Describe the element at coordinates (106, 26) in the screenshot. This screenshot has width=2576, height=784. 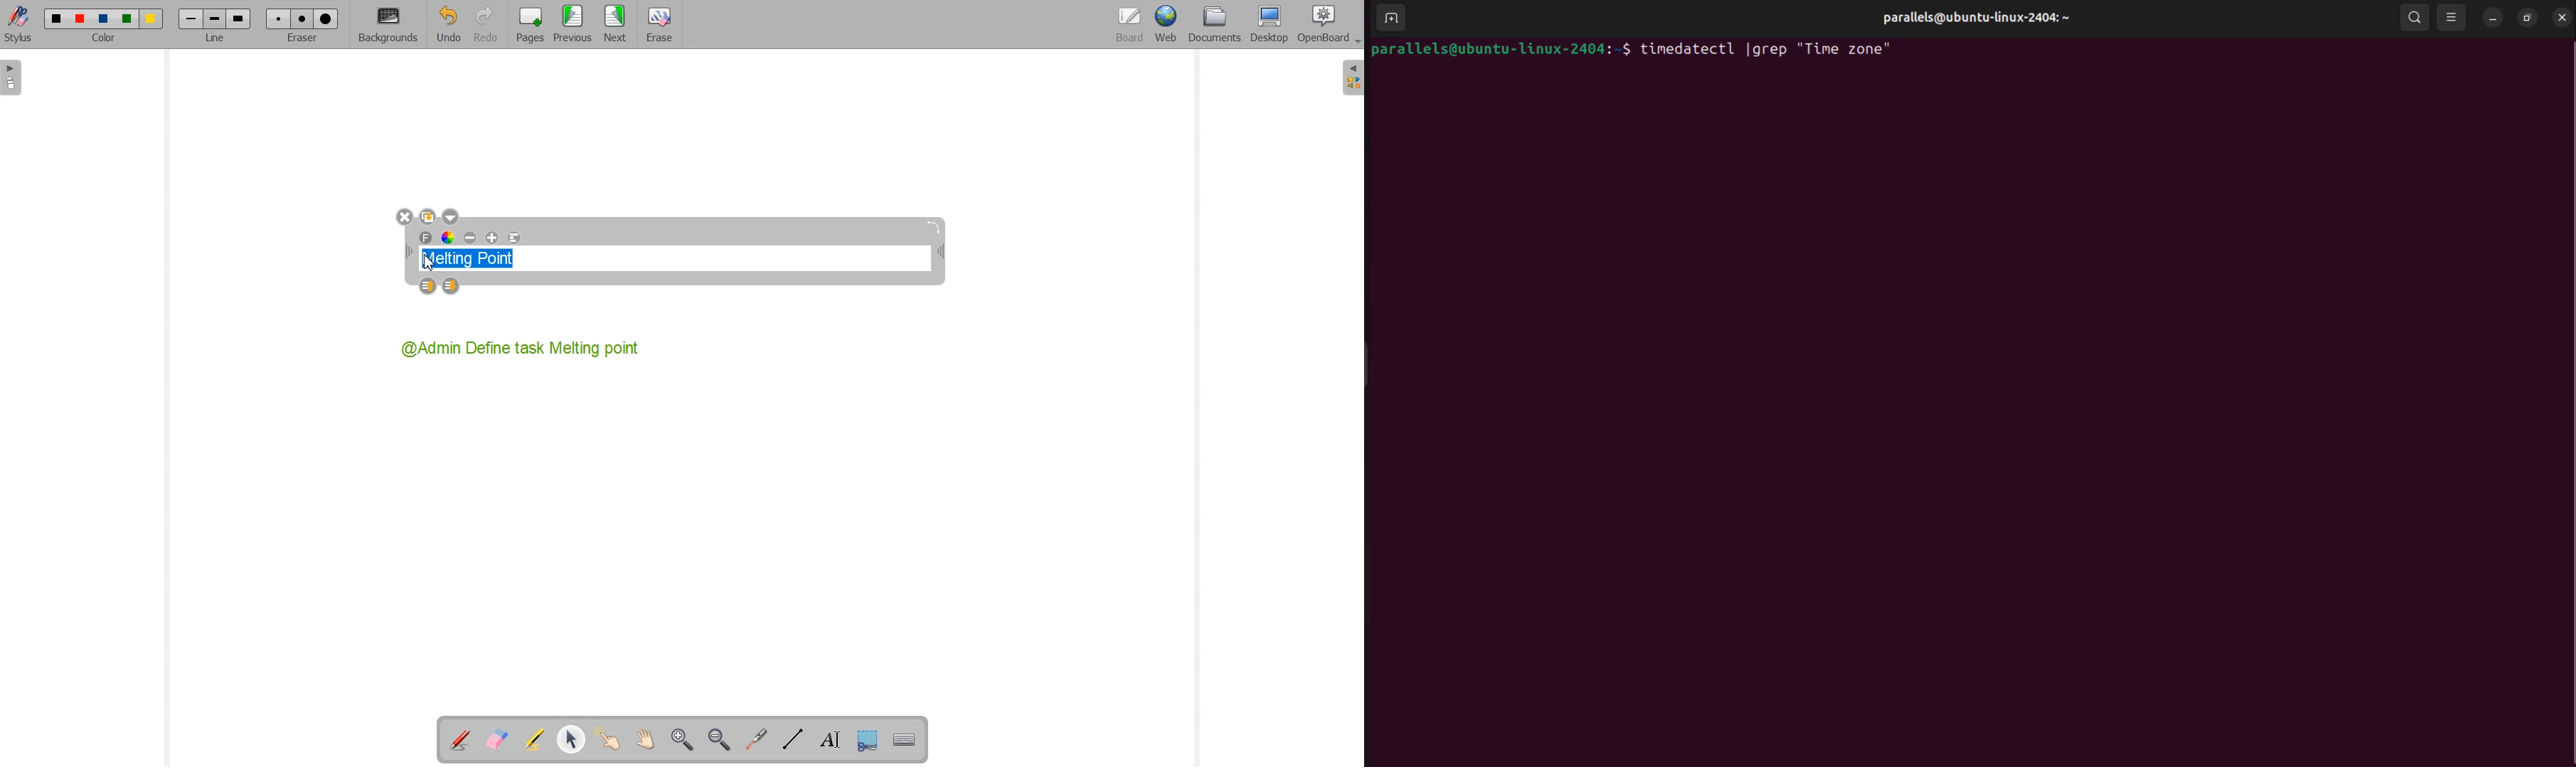
I see `Color` at that location.